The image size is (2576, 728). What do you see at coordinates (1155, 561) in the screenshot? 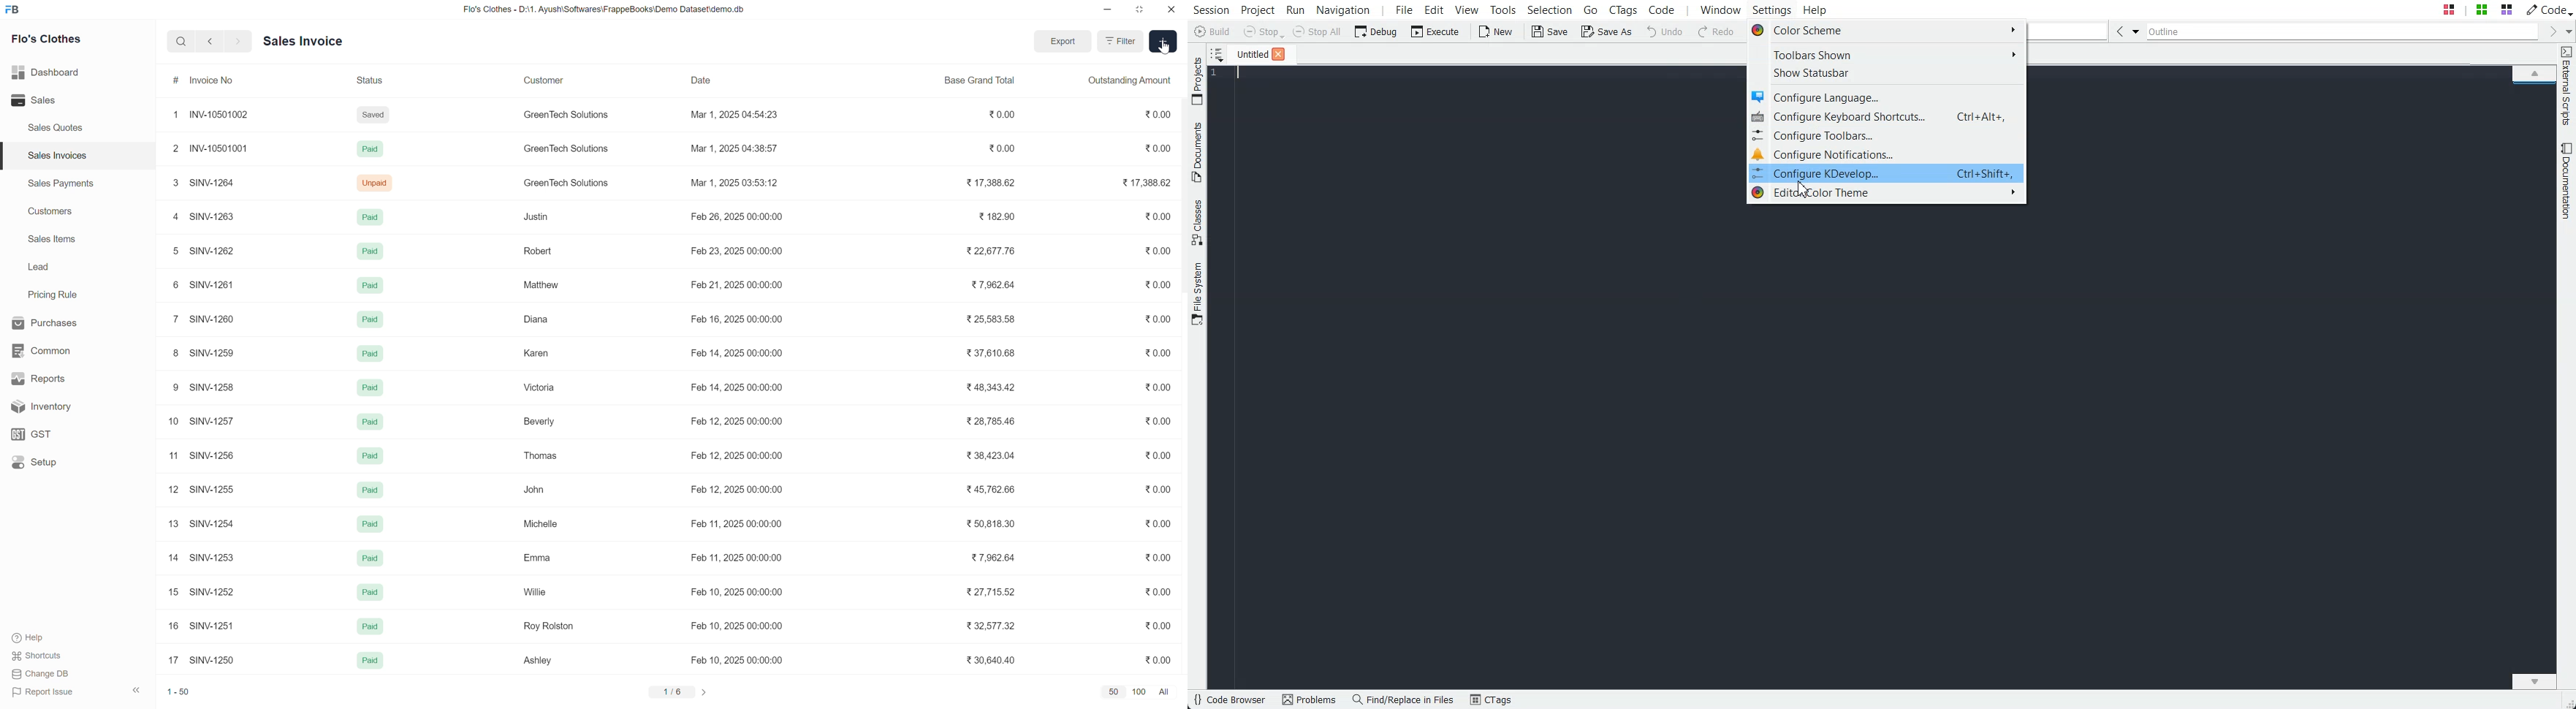
I see `₹0.00` at bounding box center [1155, 561].